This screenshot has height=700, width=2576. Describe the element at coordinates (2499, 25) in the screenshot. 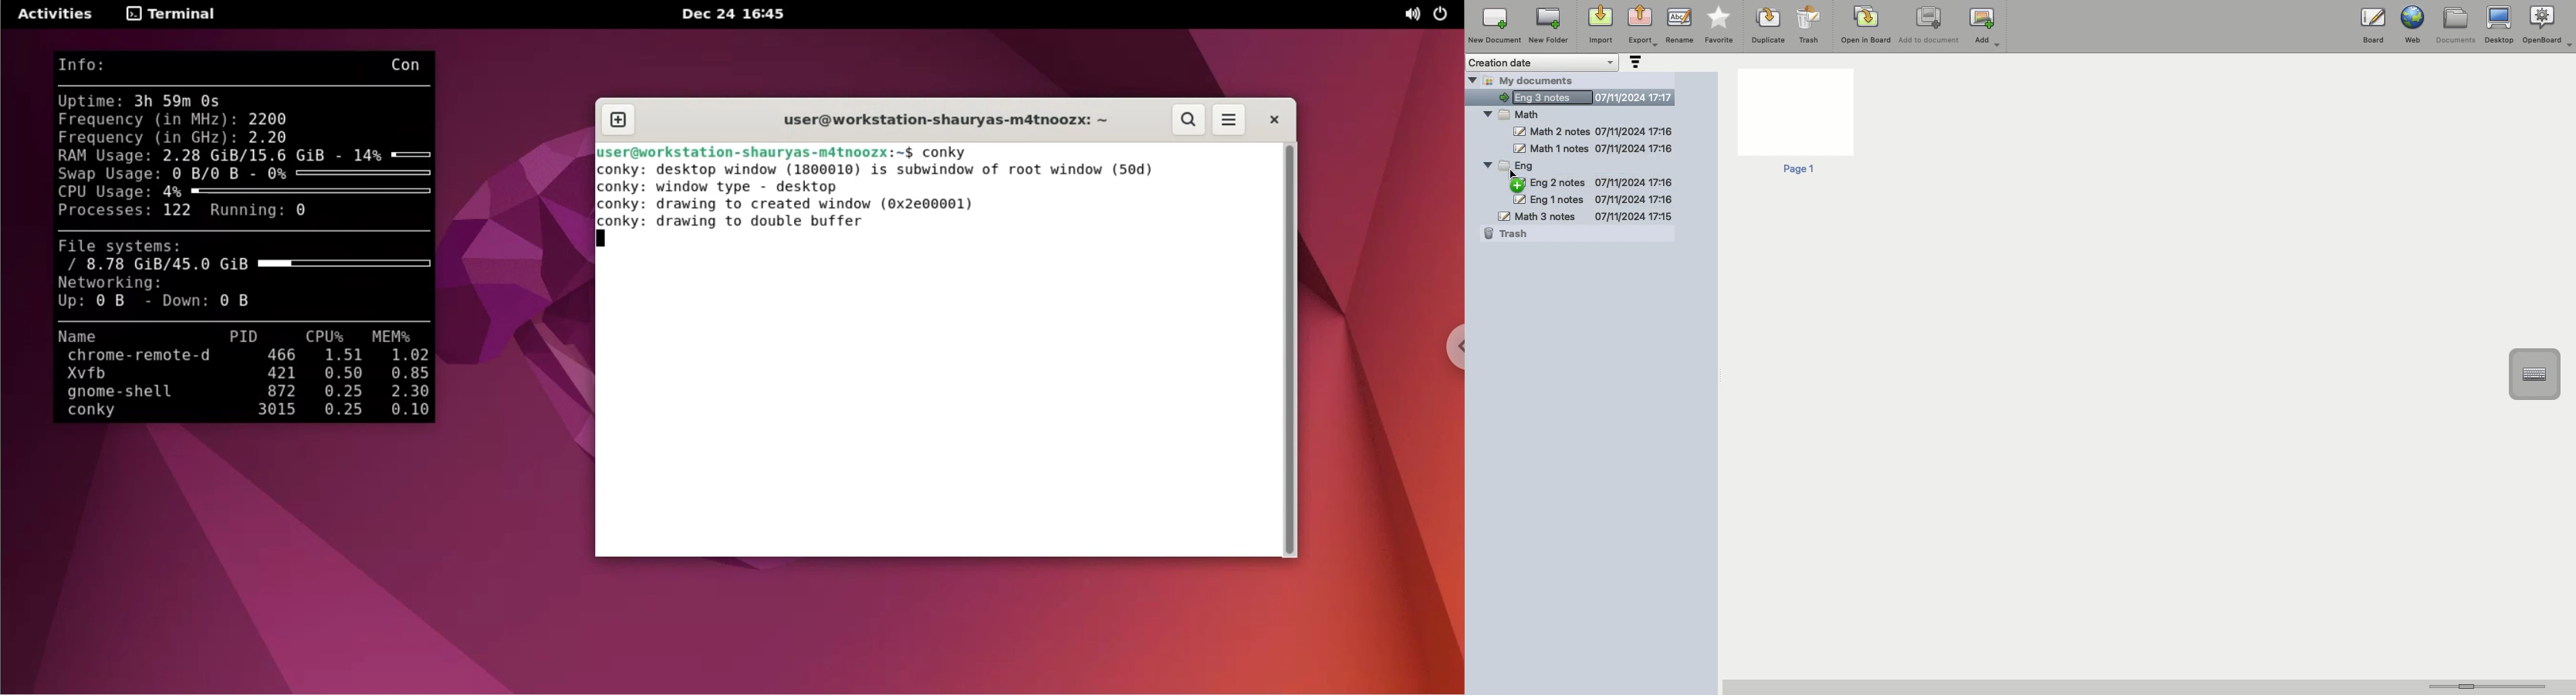

I see `Desktop` at that location.